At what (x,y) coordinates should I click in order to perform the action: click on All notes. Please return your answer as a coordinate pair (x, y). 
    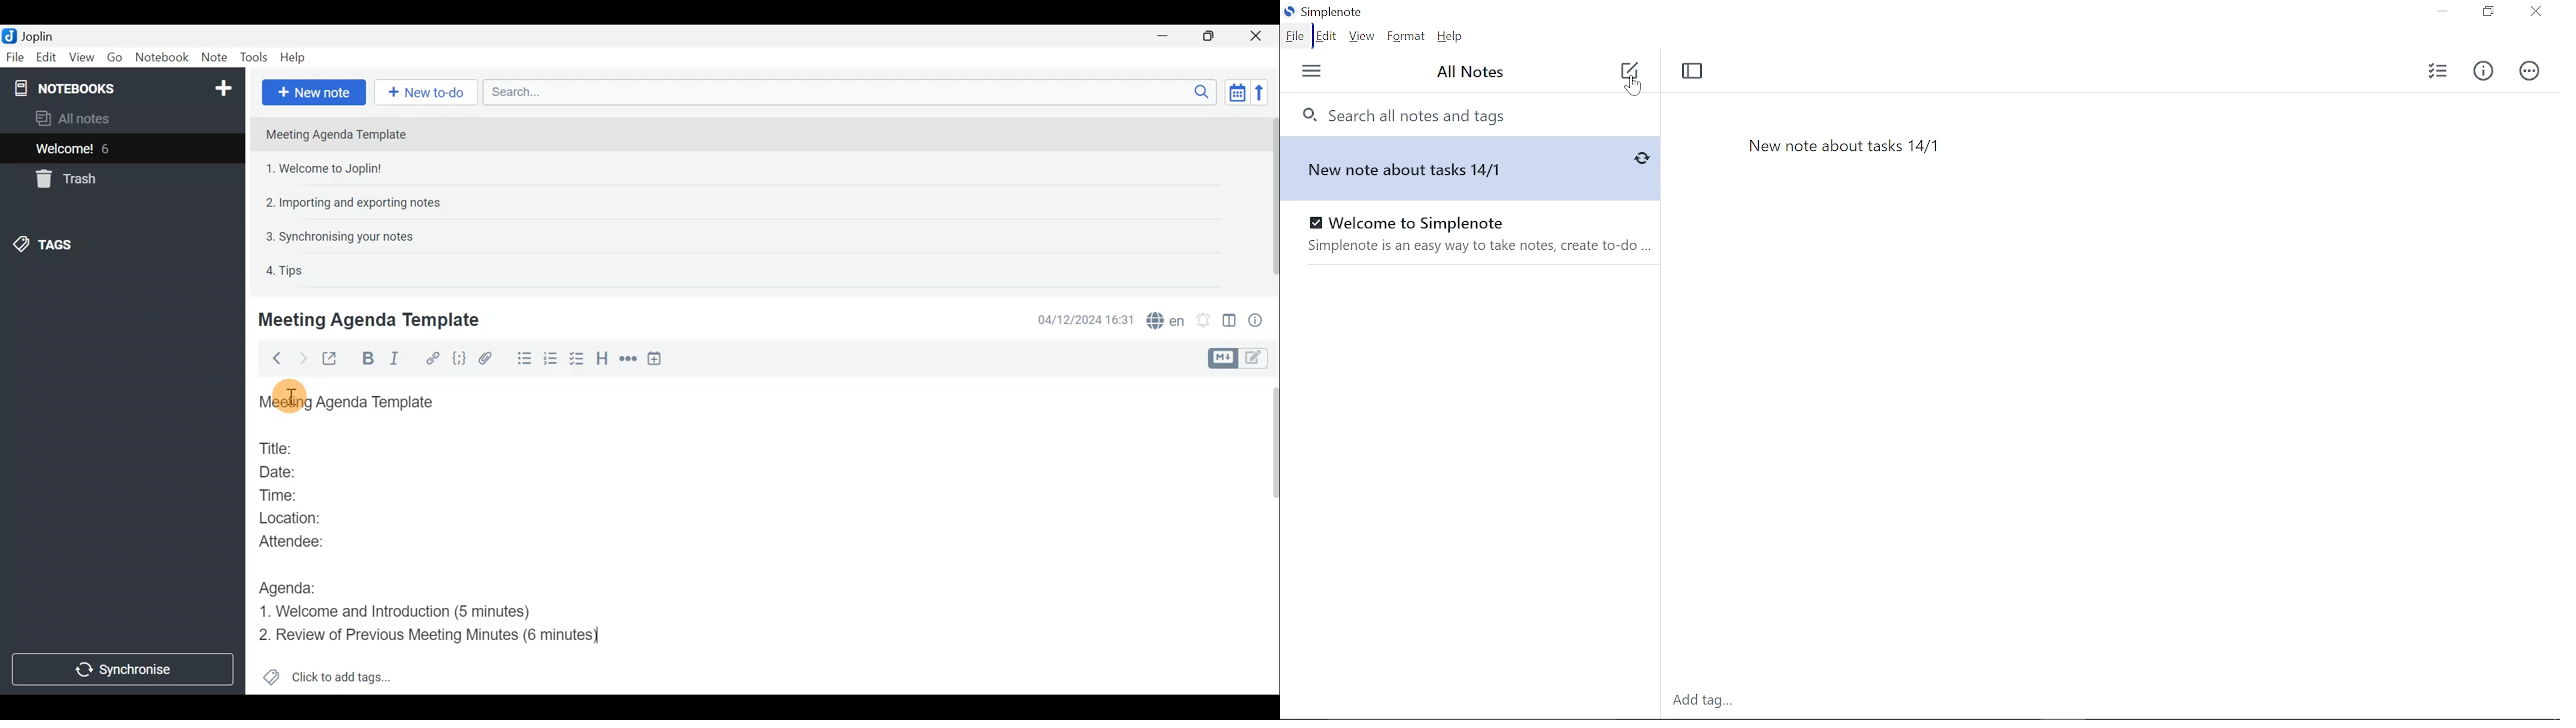
    Looking at the image, I should click on (95, 118).